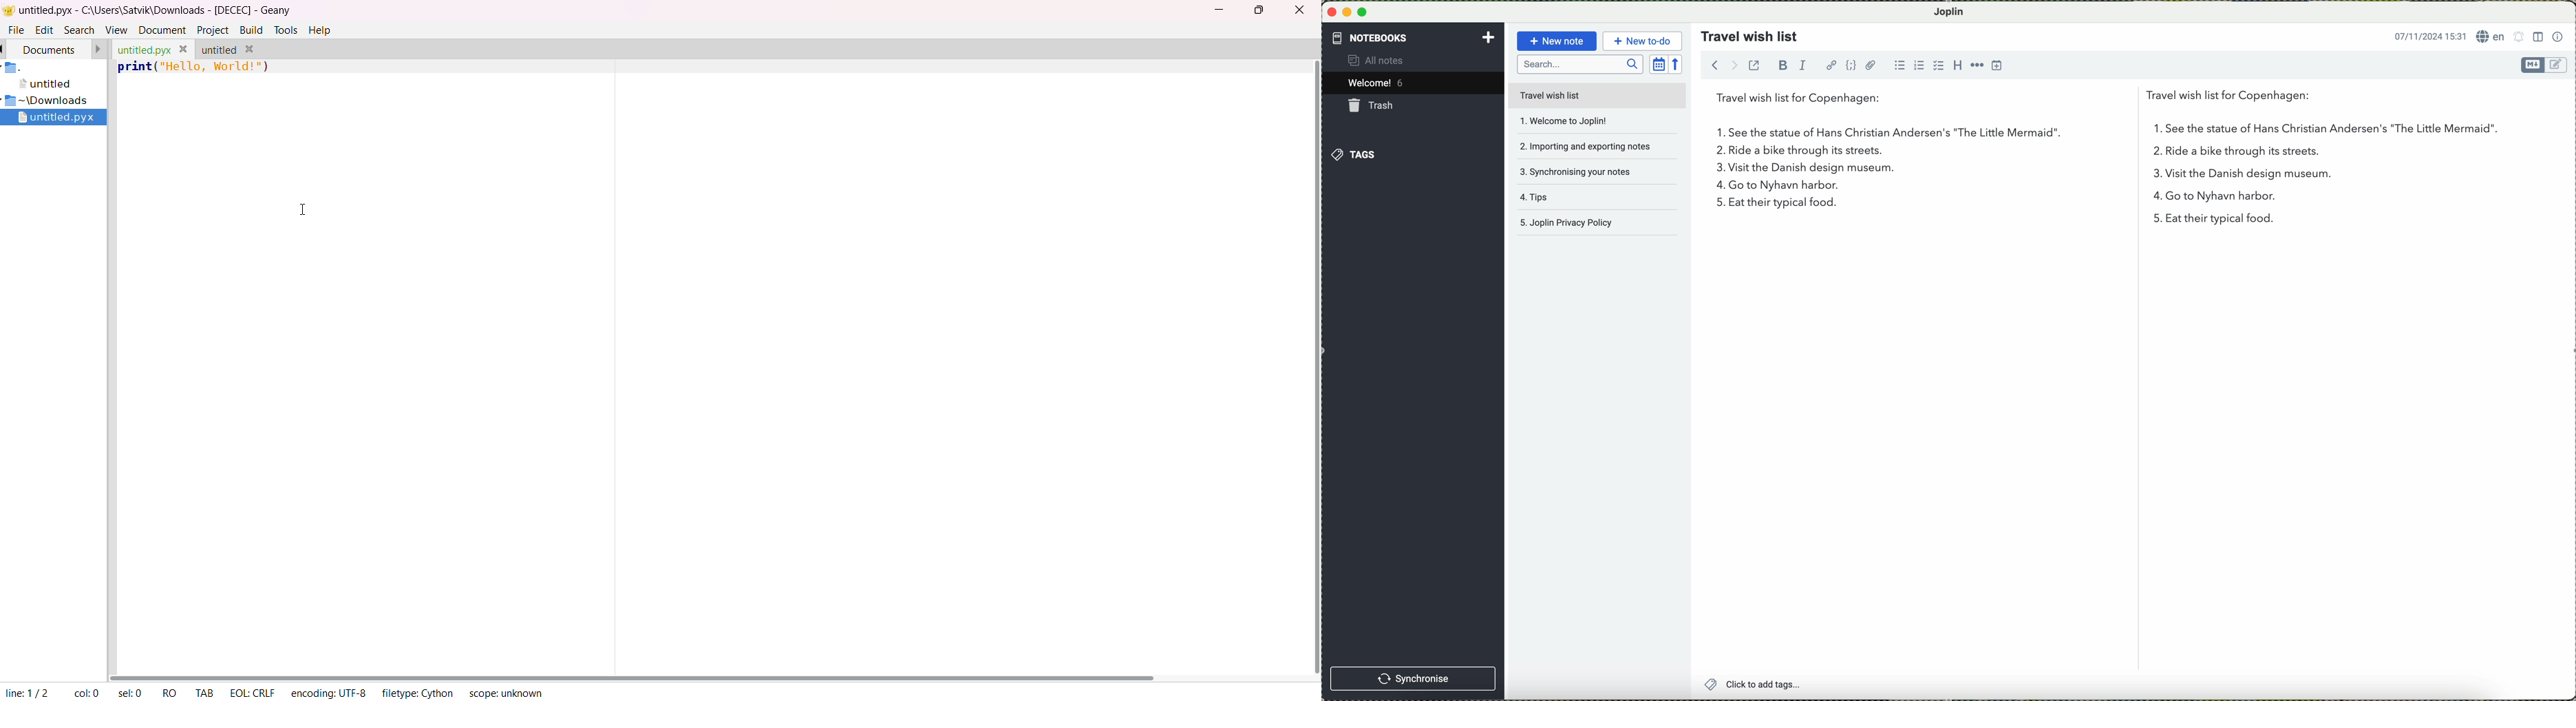  Describe the element at coordinates (2019, 100) in the screenshot. I see `travel wish list for Copenhagen:` at that location.